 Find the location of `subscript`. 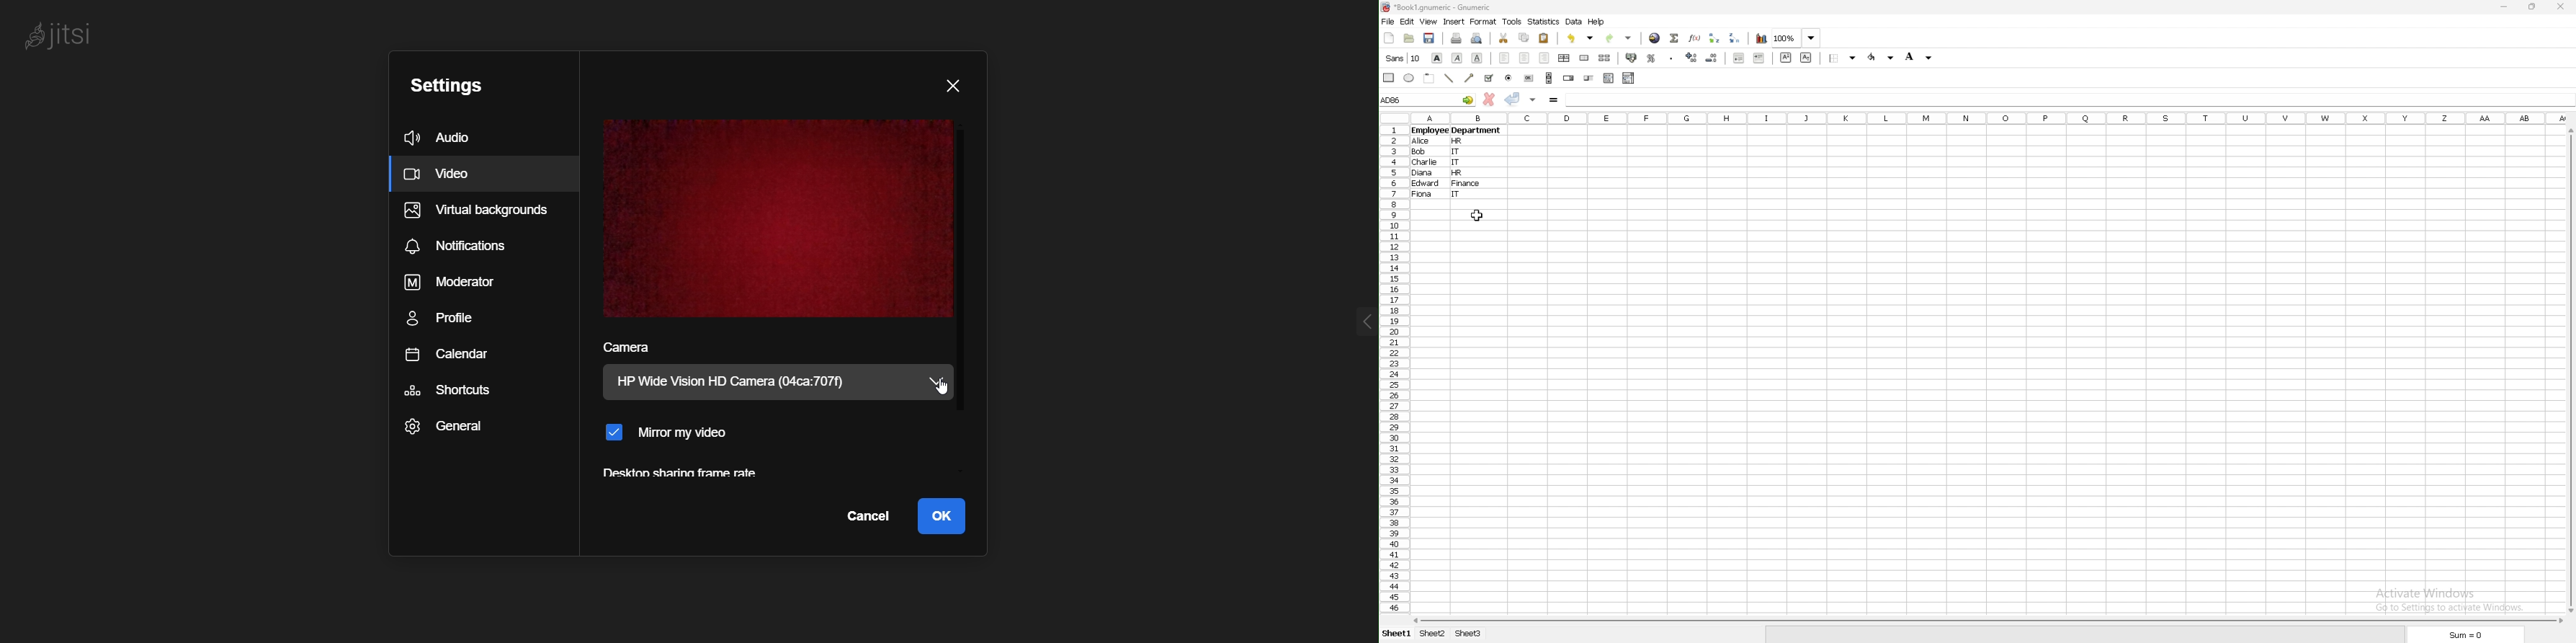

subscript is located at coordinates (1806, 57).